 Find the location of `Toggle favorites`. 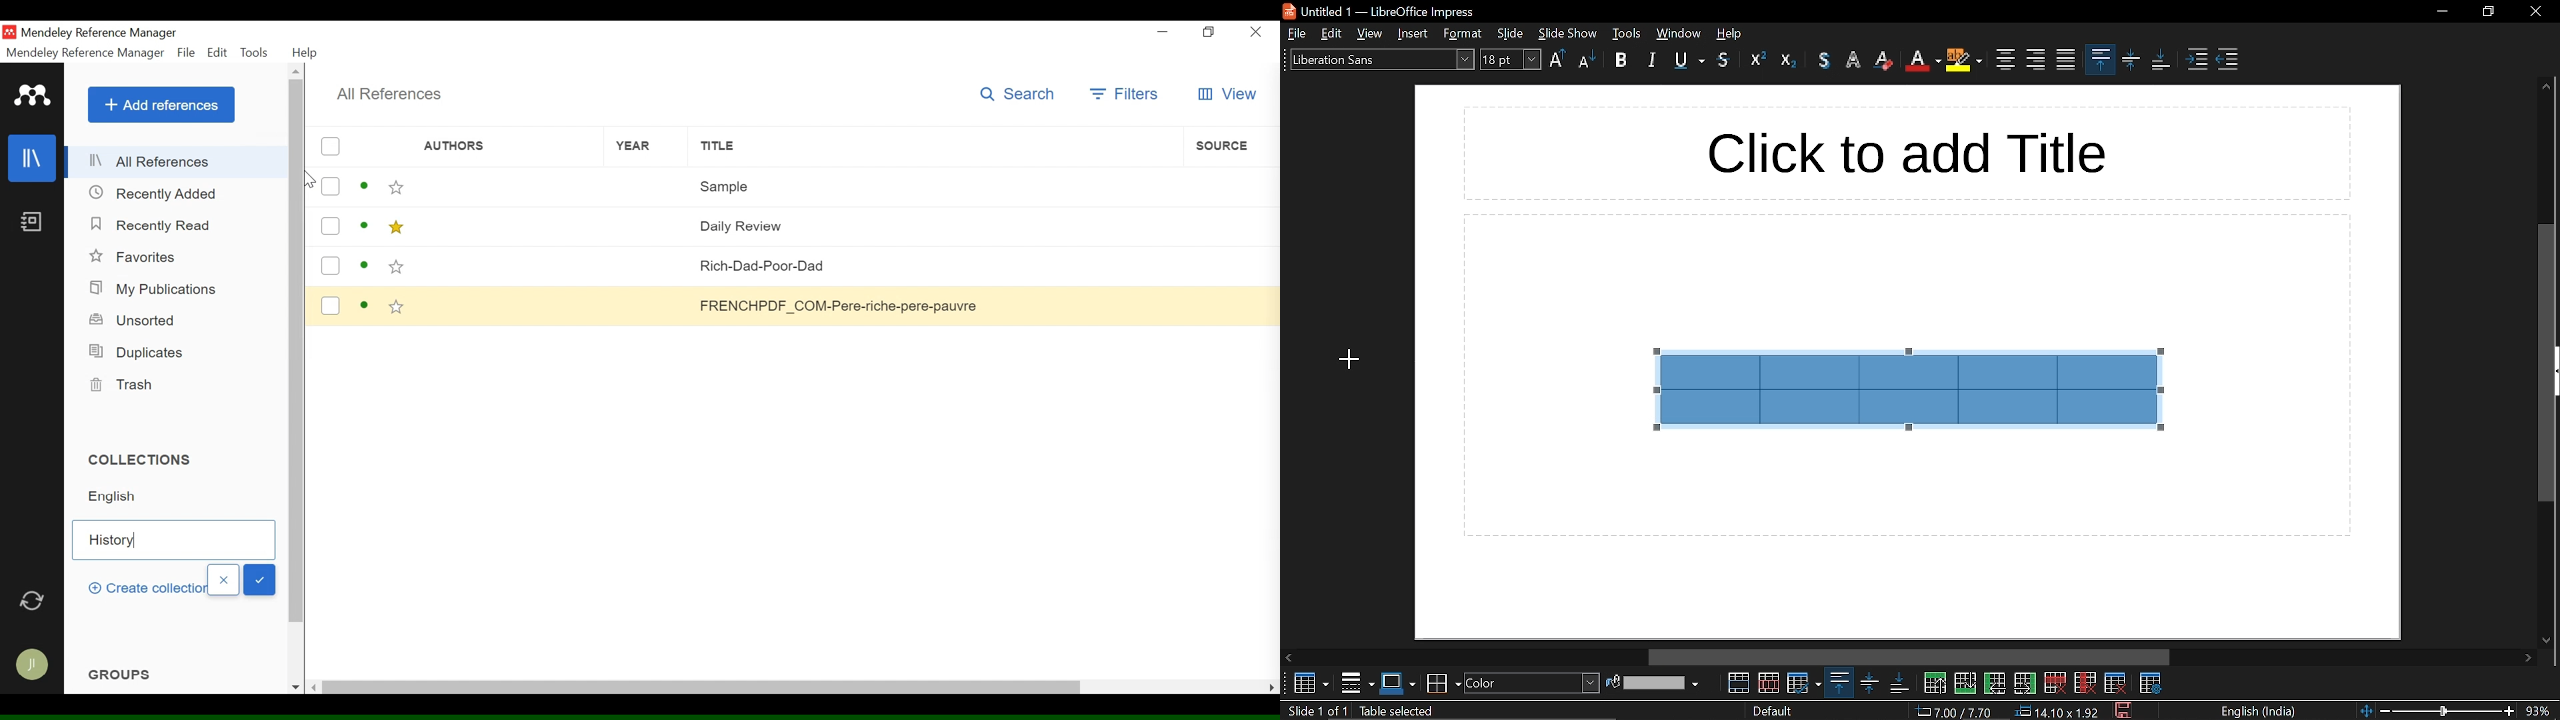

Toggle favorites is located at coordinates (397, 189).